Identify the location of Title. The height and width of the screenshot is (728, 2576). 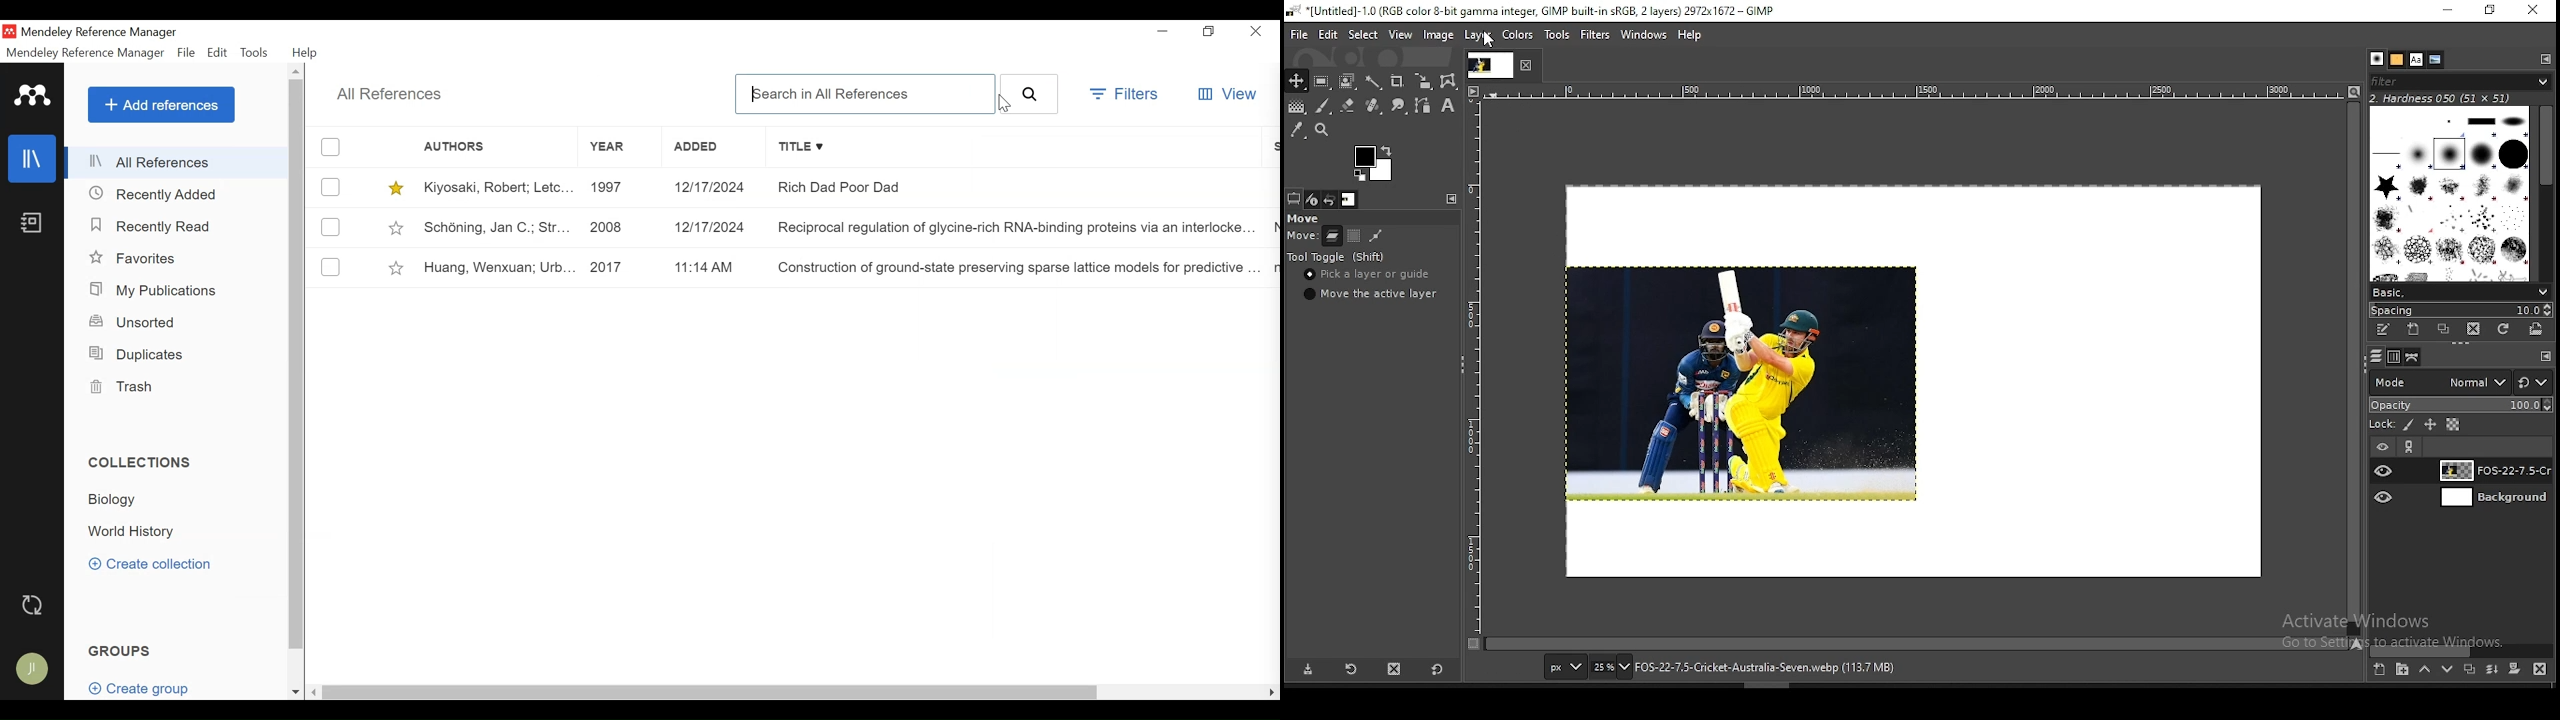
(1019, 147).